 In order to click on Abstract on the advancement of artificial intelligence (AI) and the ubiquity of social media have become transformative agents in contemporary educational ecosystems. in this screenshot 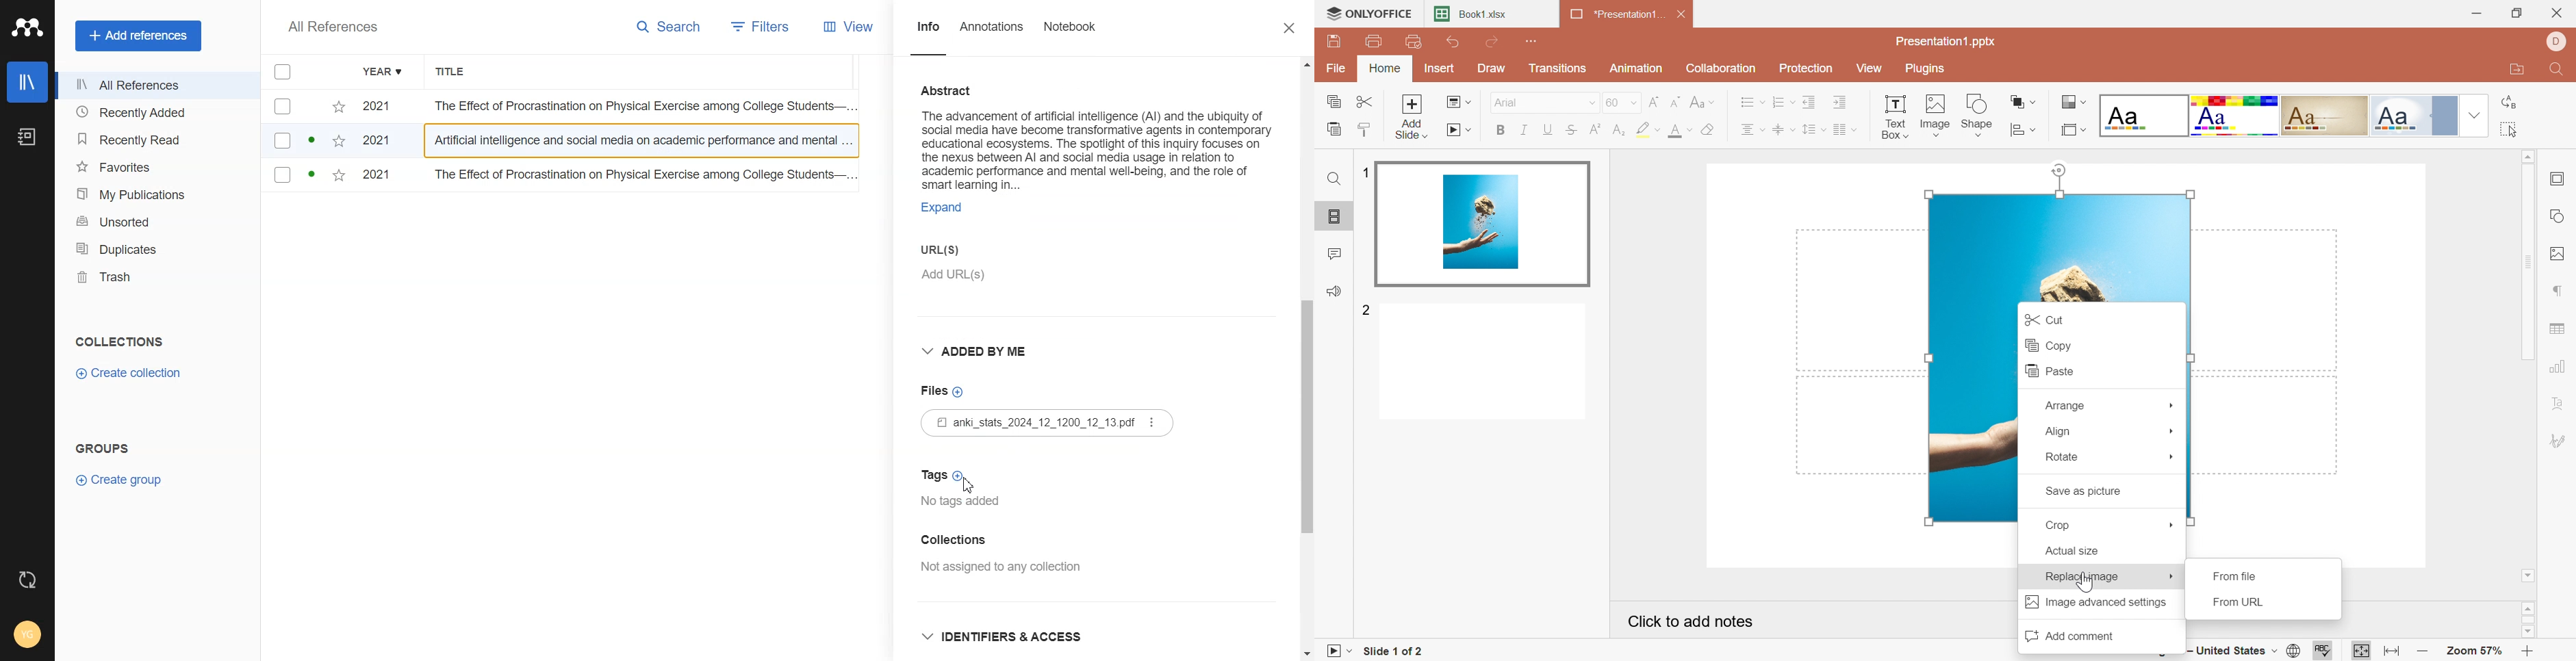, I will do `click(1097, 133)`.